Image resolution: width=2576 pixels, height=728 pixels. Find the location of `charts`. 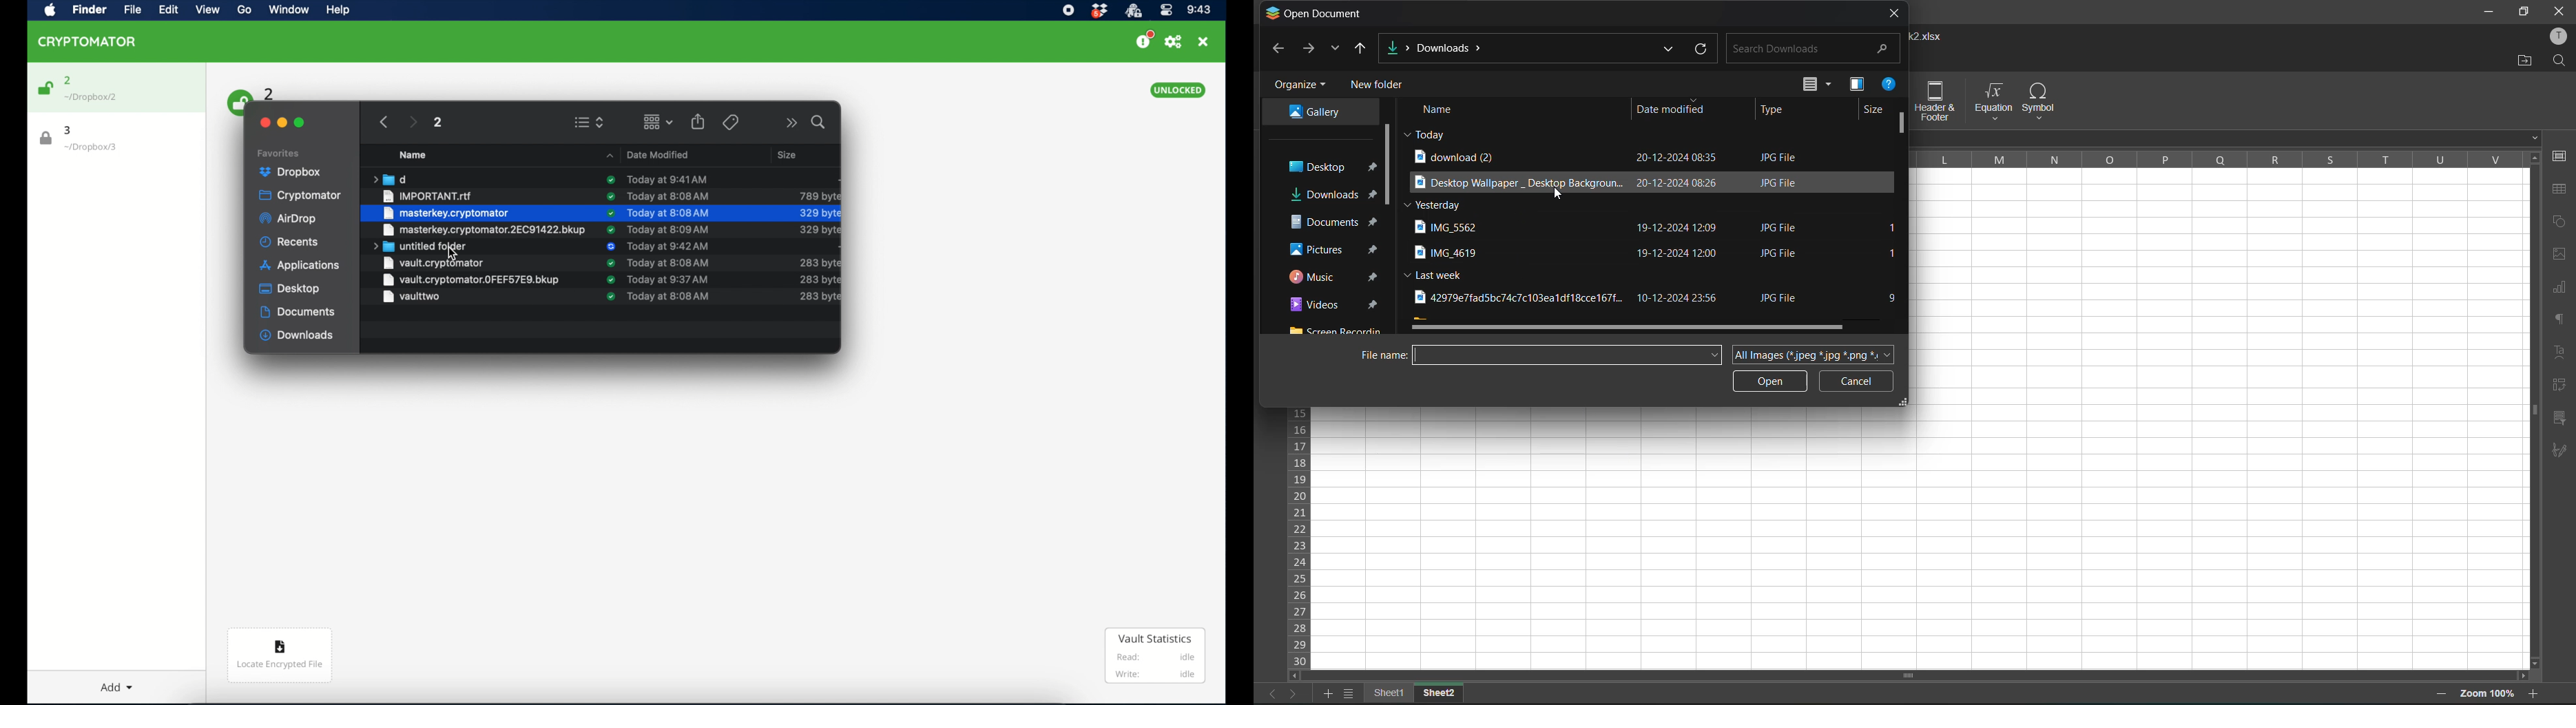

charts is located at coordinates (2560, 289).